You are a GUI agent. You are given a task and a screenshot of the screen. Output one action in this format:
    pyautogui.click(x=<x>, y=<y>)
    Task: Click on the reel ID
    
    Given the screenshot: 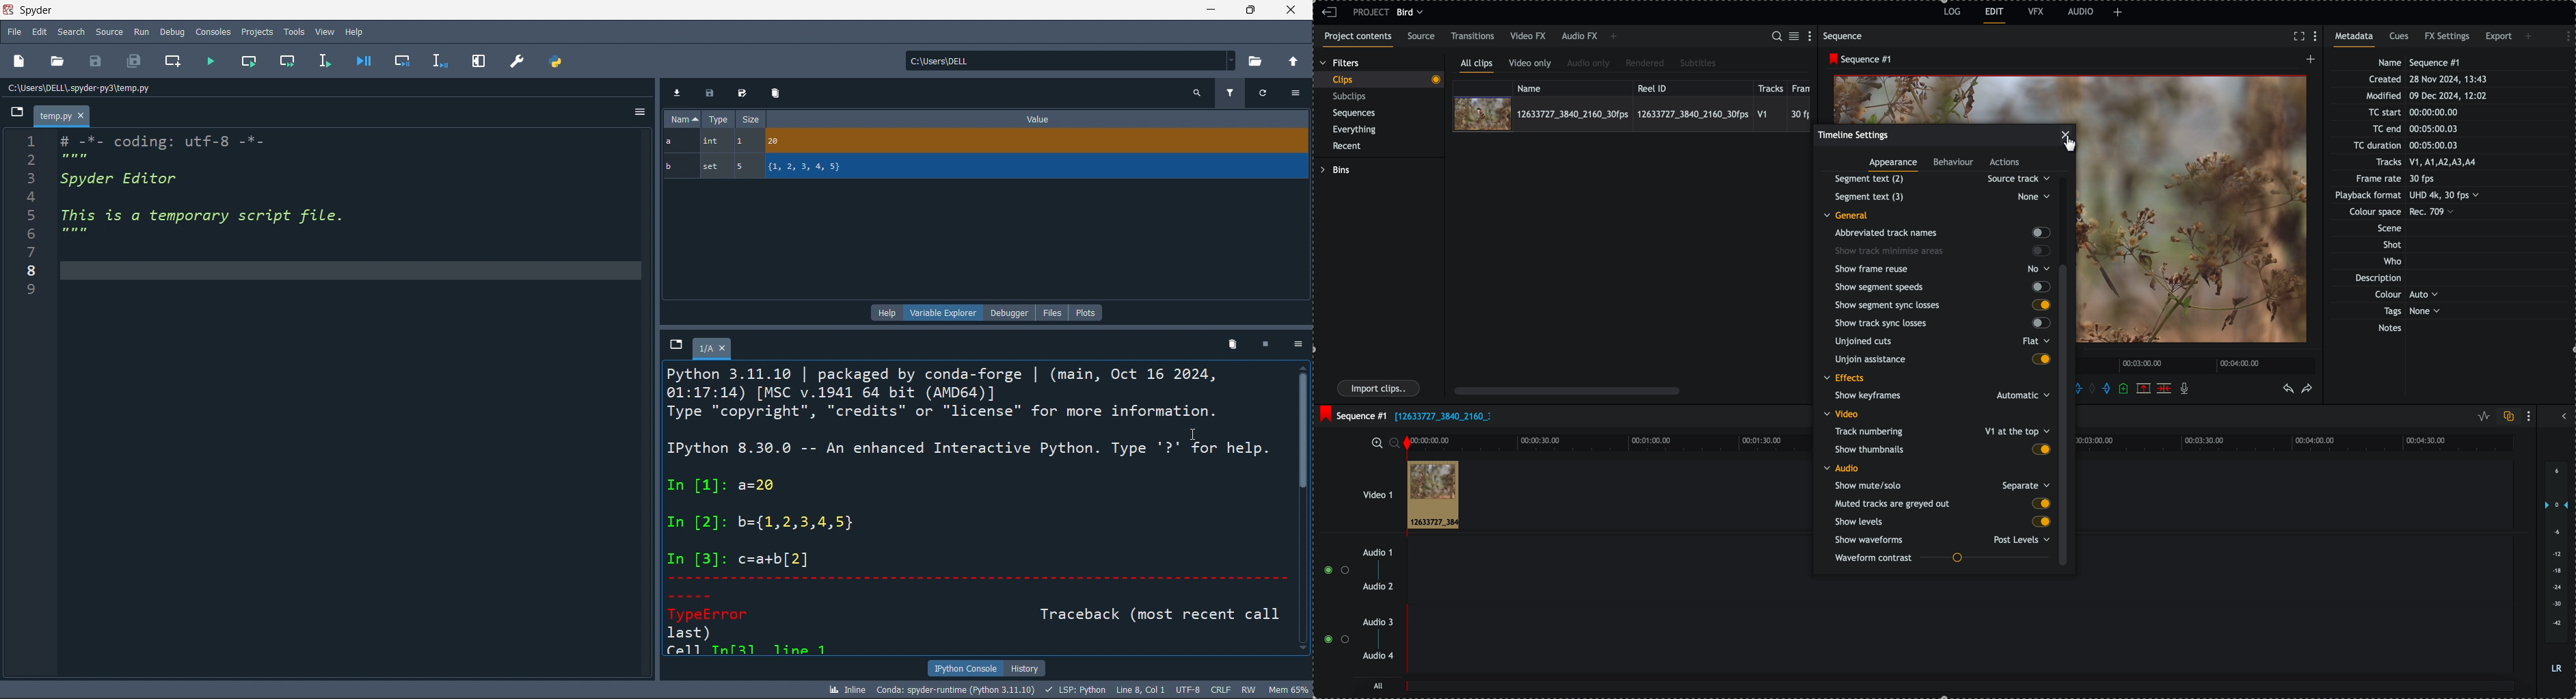 What is the action you would take?
    pyautogui.click(x=1692, y=87)
    